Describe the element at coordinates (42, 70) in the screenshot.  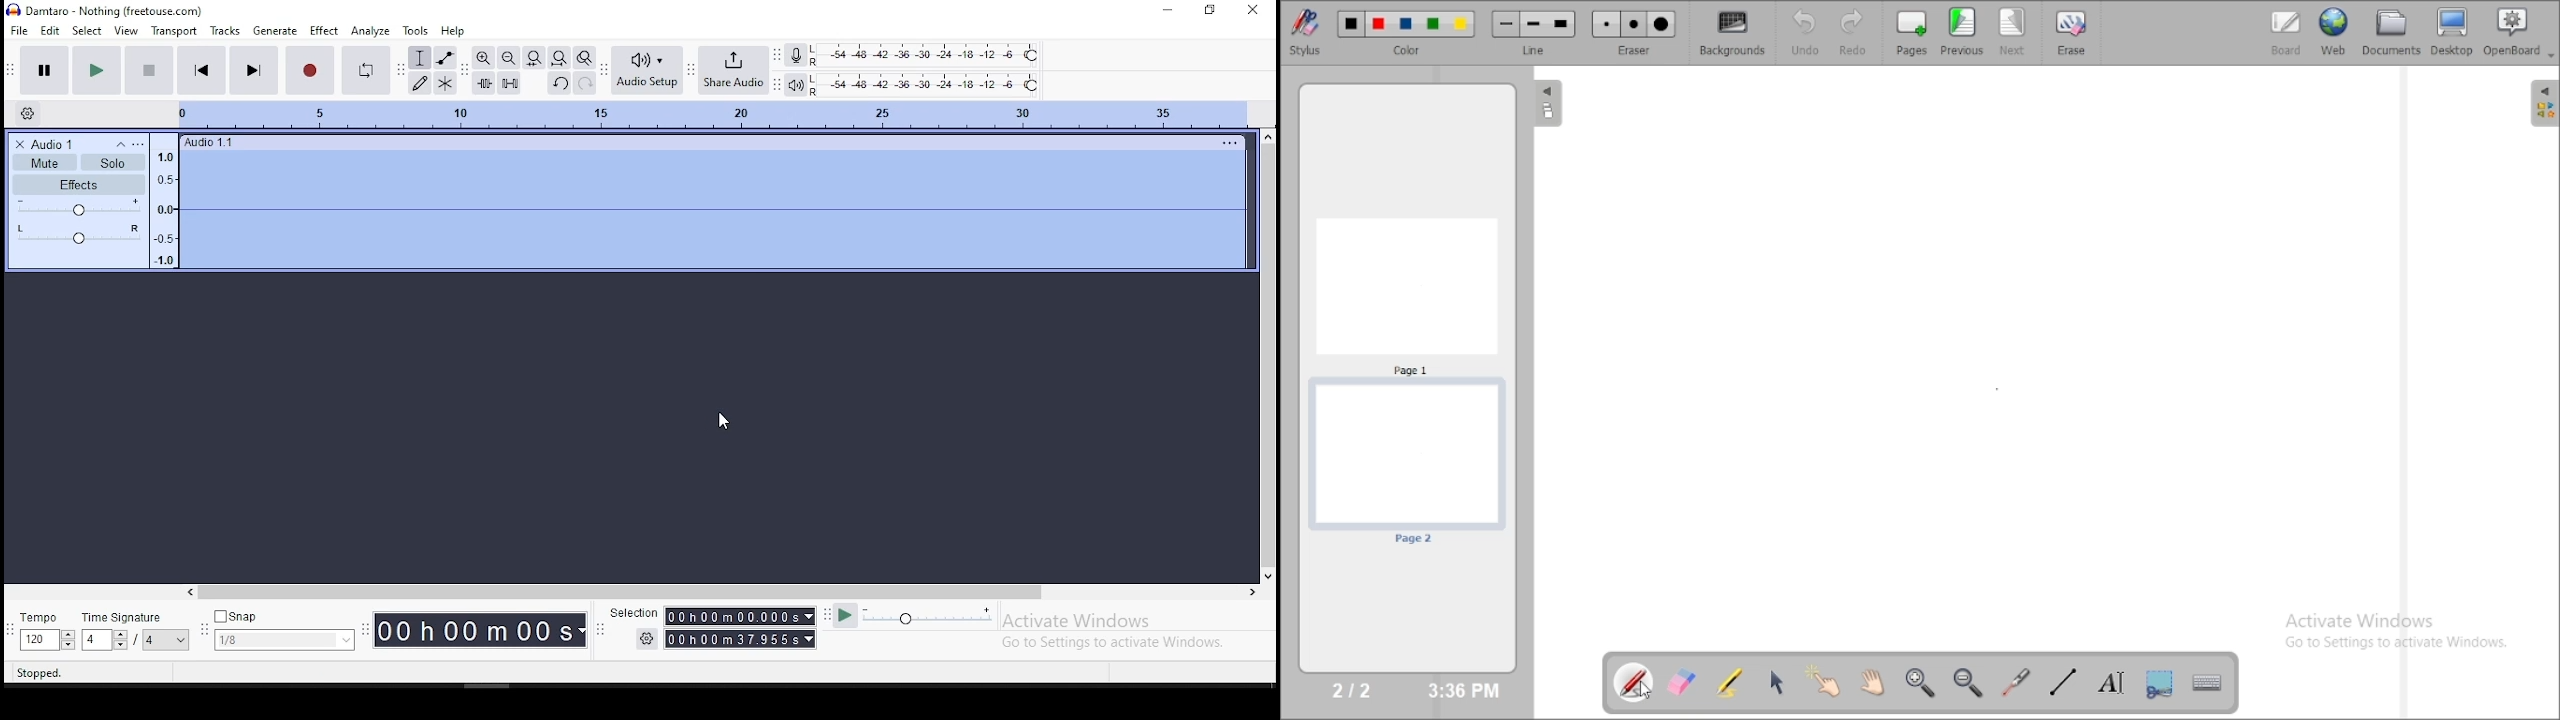
I see `pause` at that location.